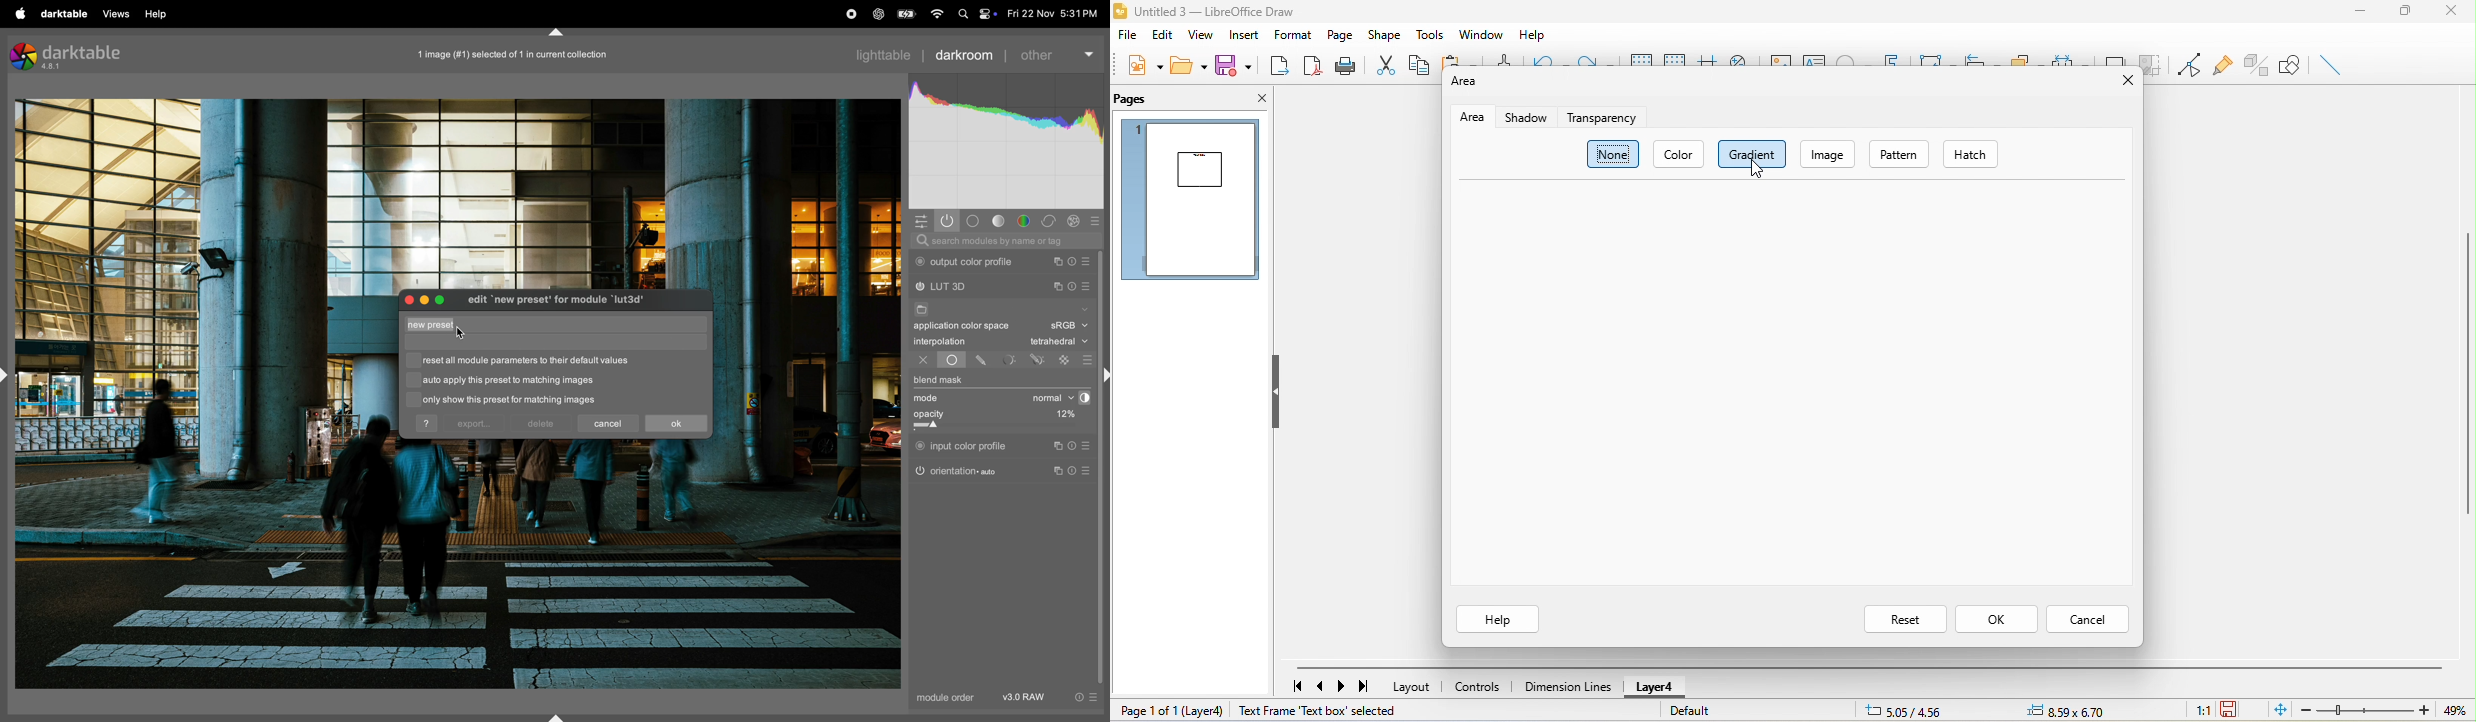 The height and width of the screenshot is (728, 2492). What do you see at coordinates (1320, 710) in the screenshot?
I see `text frame text box selected` at bounding box center [1320, 710].